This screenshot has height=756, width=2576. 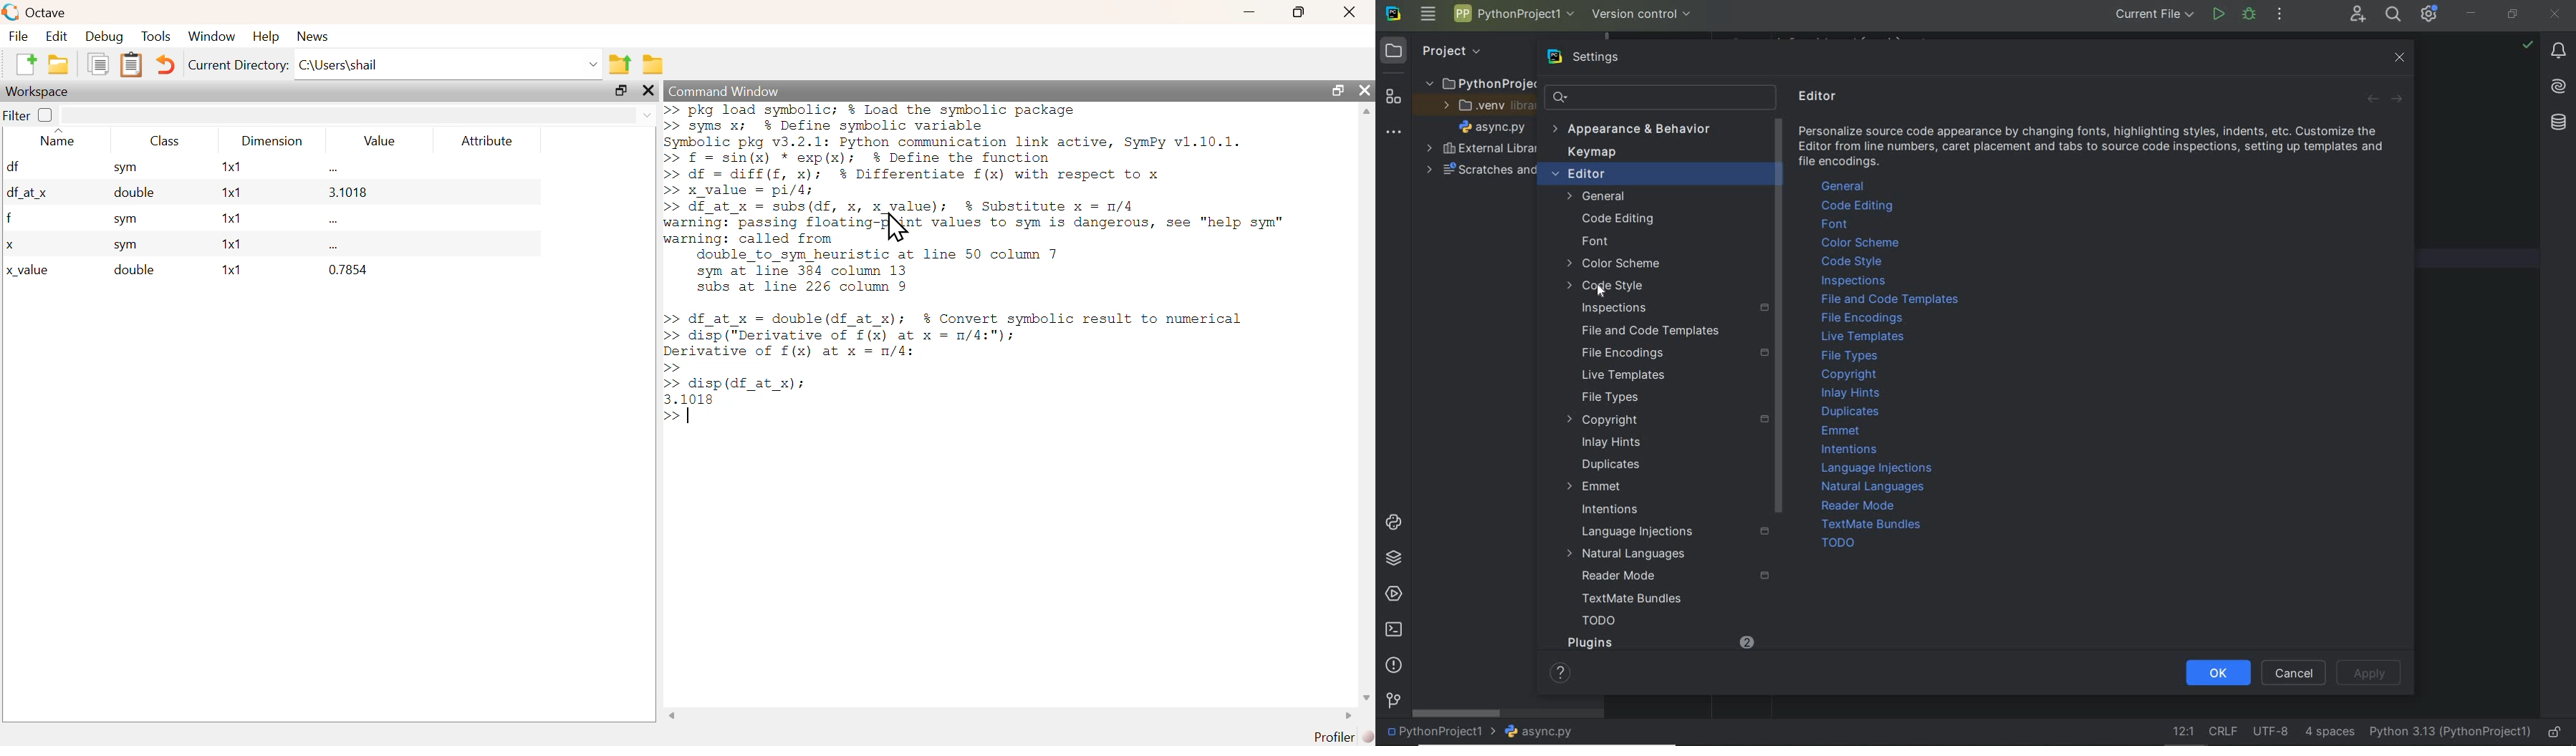 I want to click on x, so click(x=10, y=245).